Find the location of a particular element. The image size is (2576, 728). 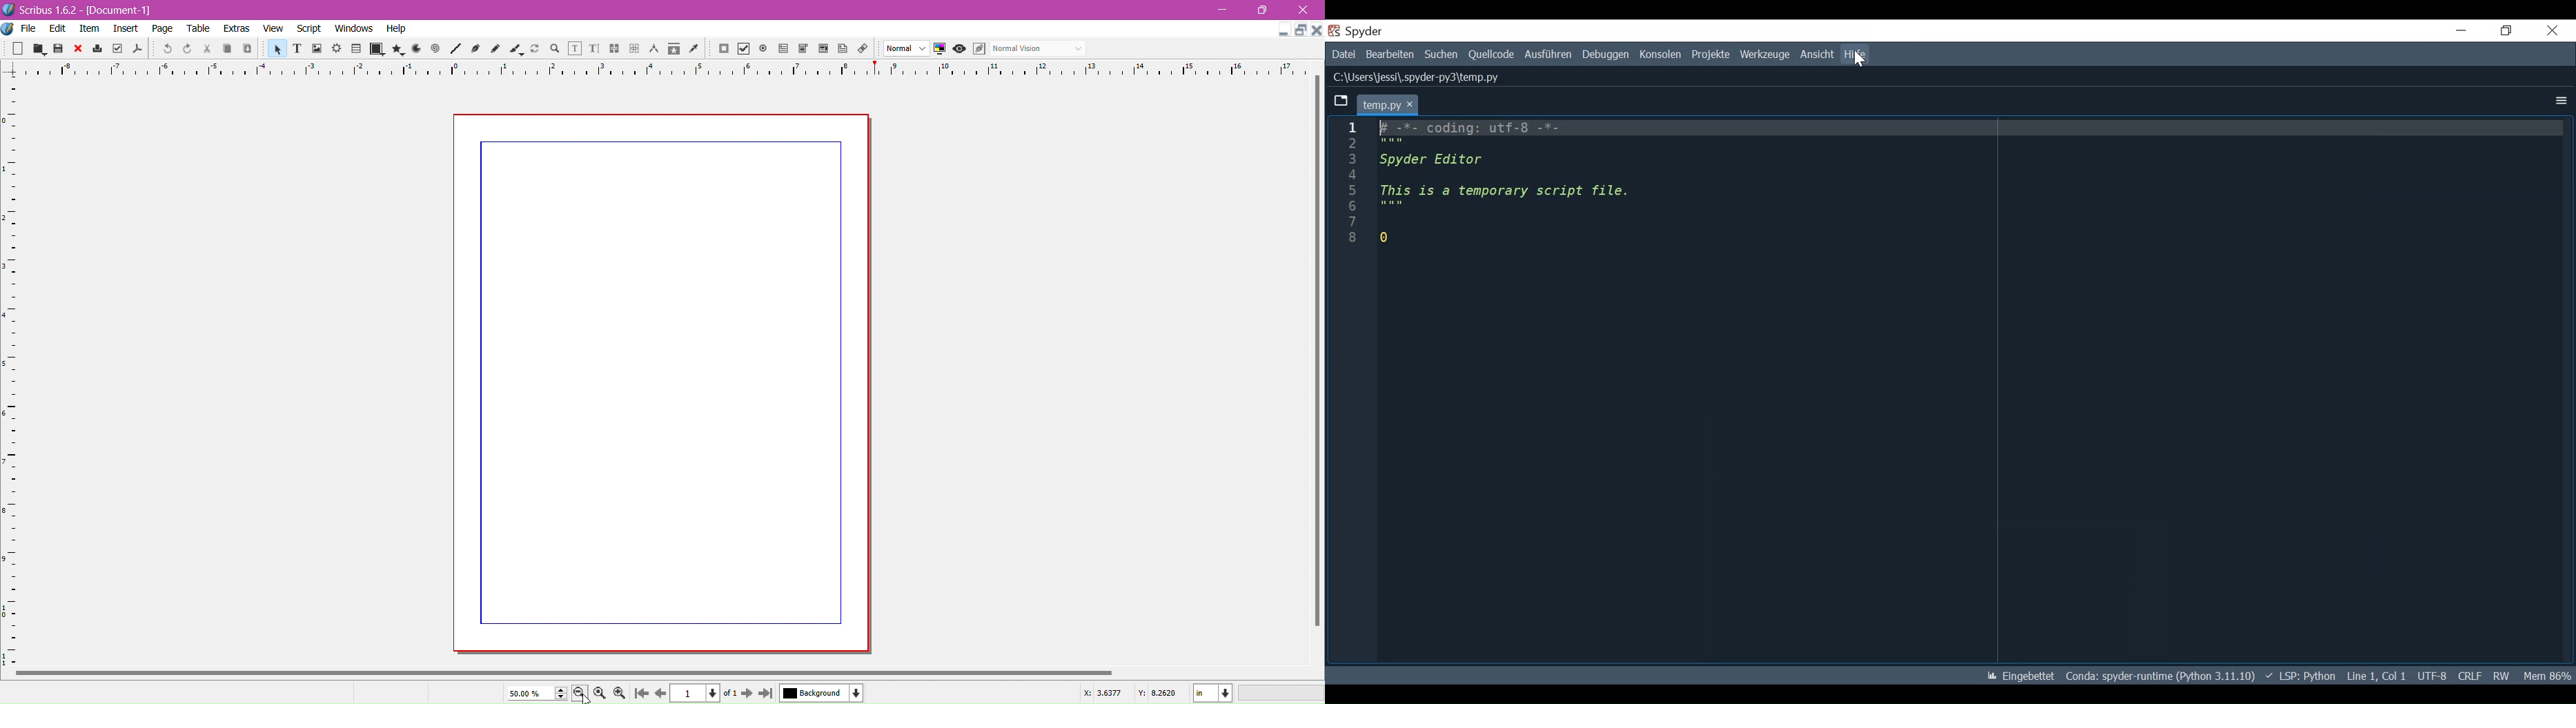

Open is located at coordinates (38, 50).